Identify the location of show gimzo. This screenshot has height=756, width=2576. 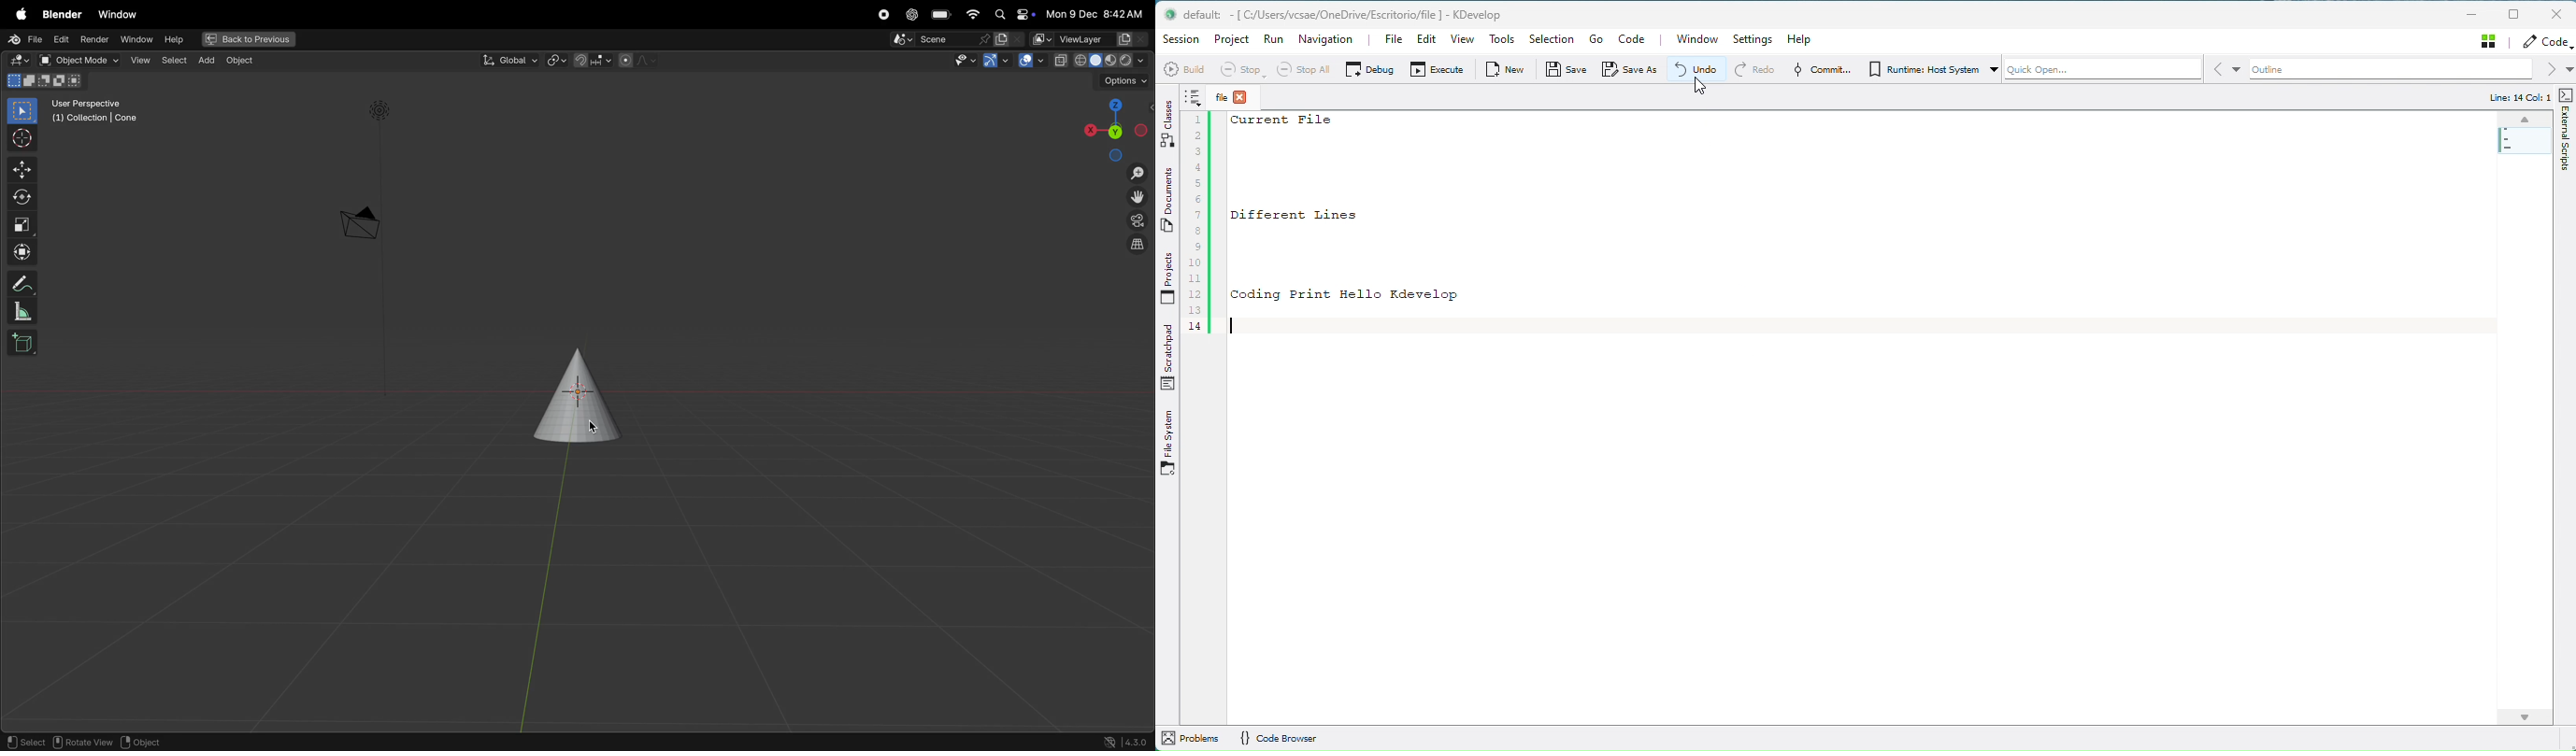
(995, 62).